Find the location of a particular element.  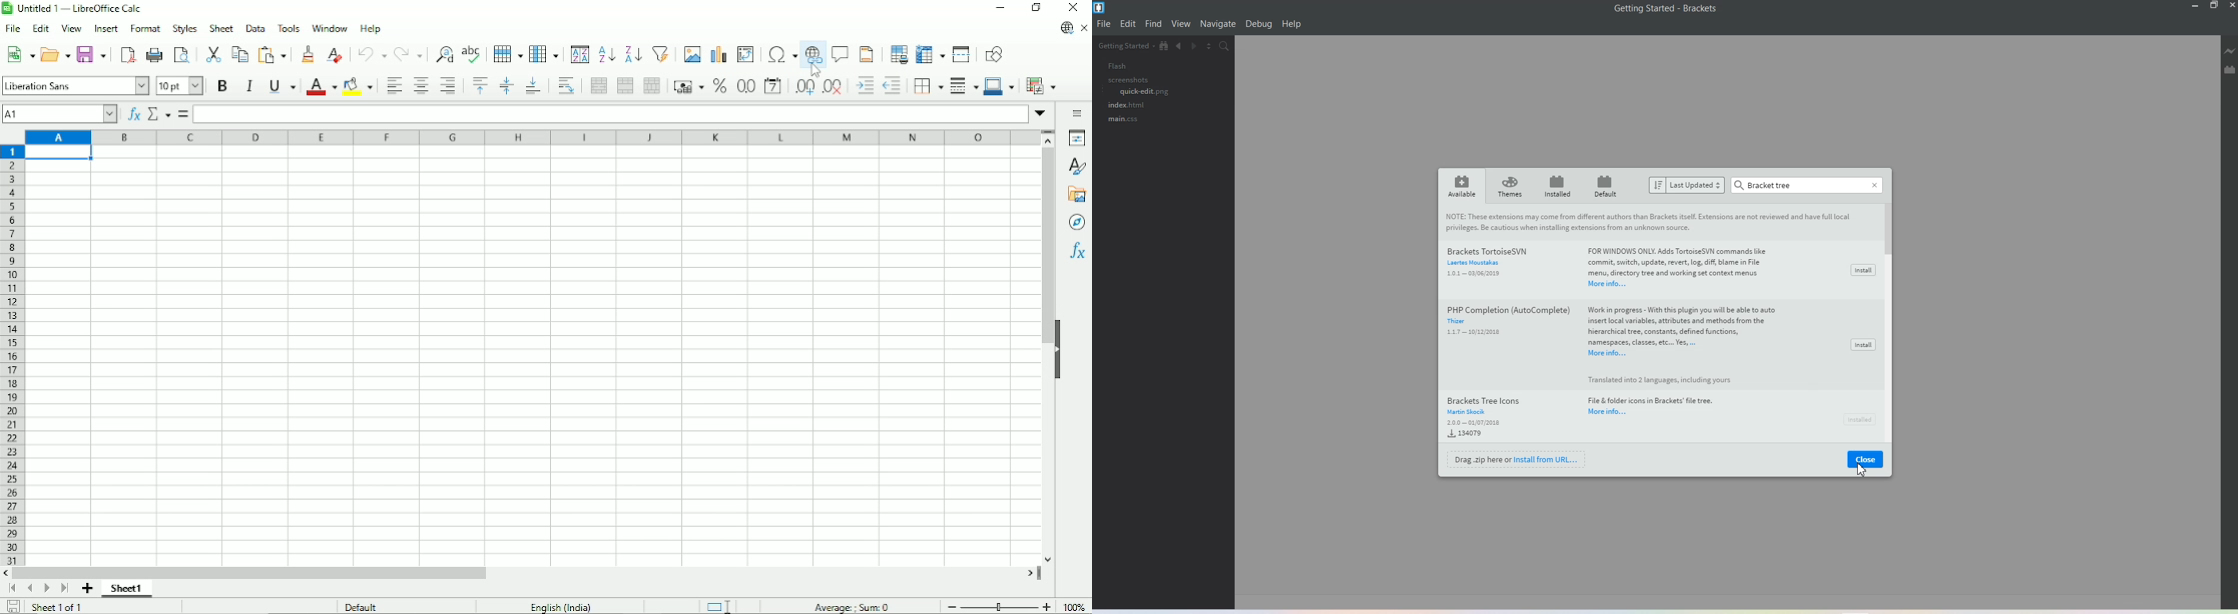

Split window is located at coordinates (962, 55).